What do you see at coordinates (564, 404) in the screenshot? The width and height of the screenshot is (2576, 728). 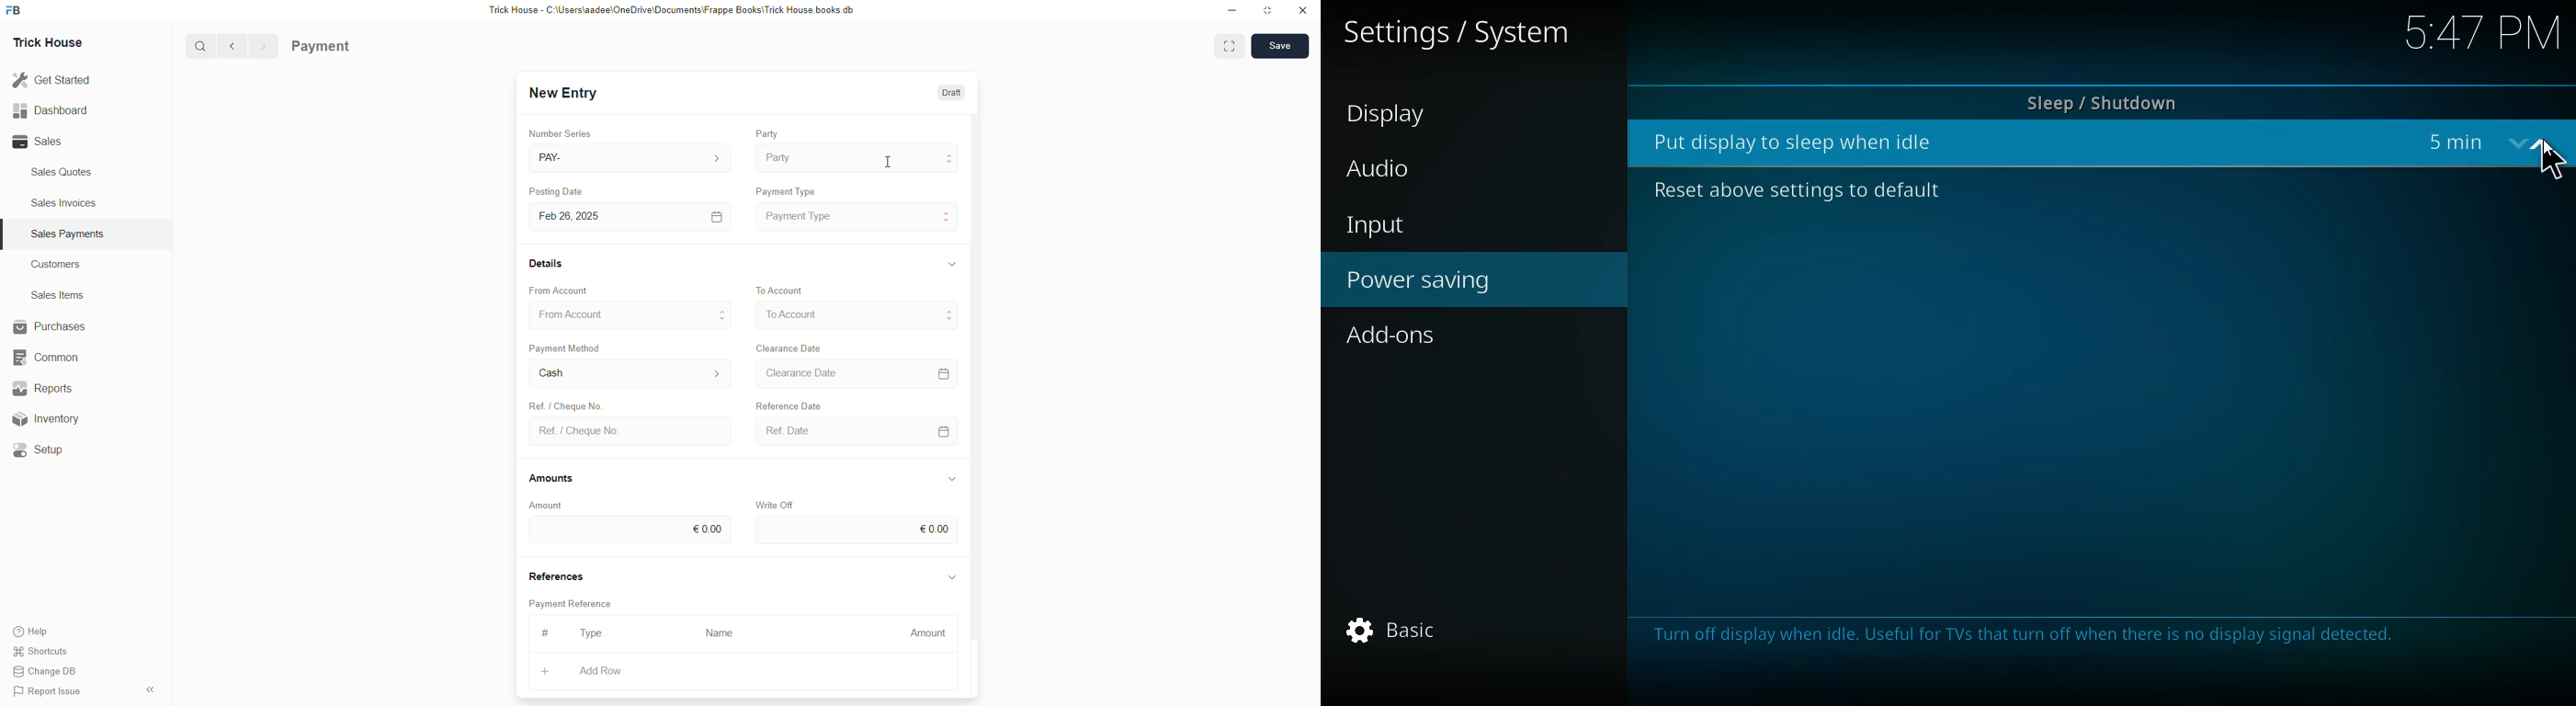 I see `Ref. / Cheque No.` at bounding box center [564, 404].